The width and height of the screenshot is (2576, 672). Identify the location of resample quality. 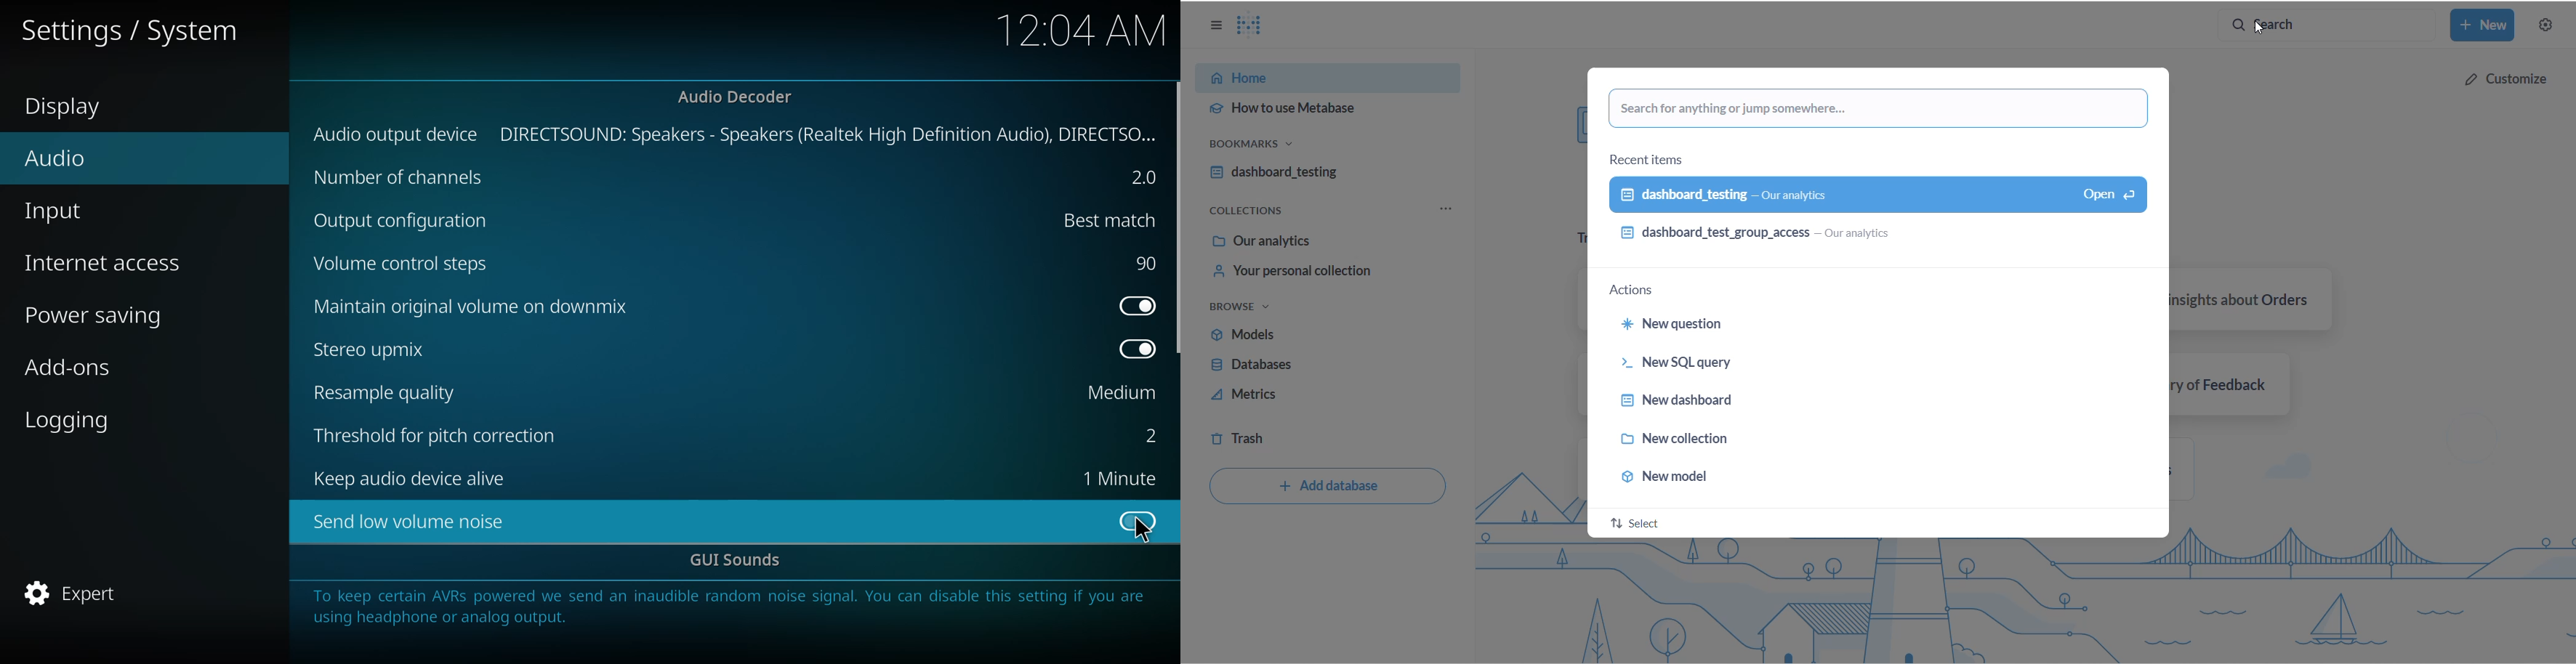
(393, 391).